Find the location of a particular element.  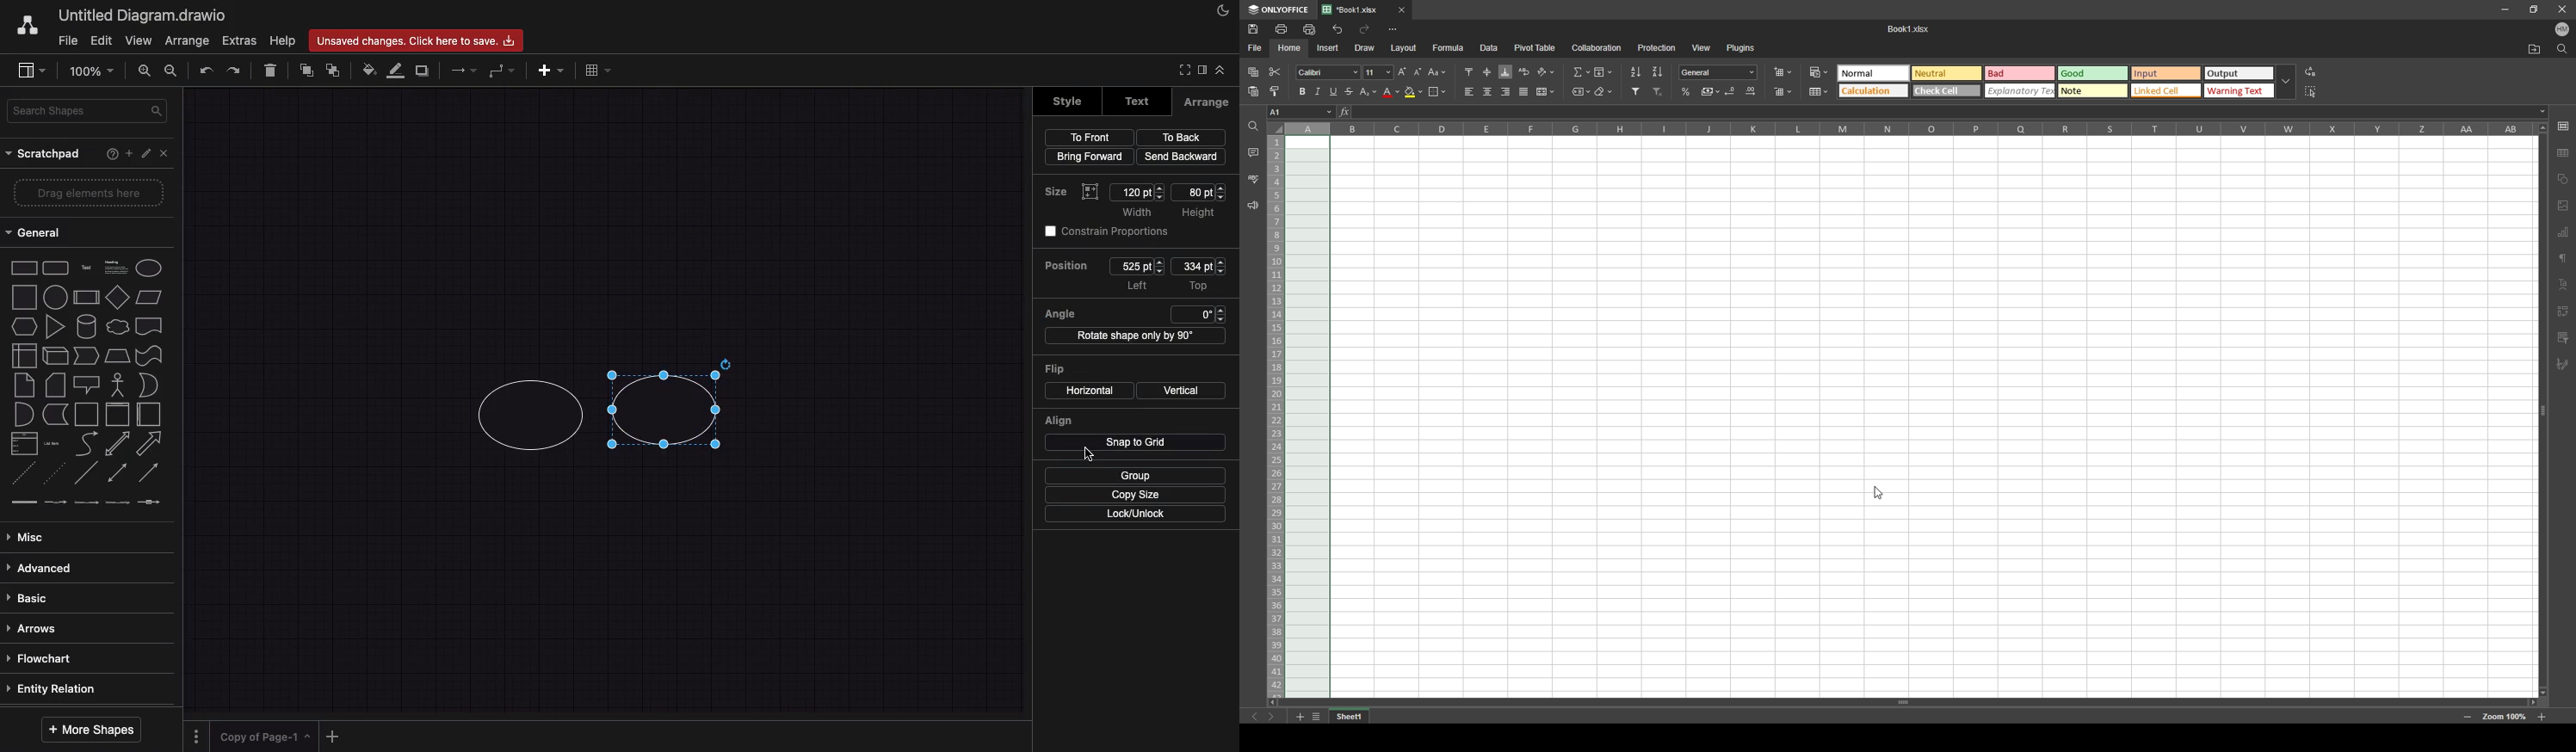

image is located at coordinates (2563, 205).